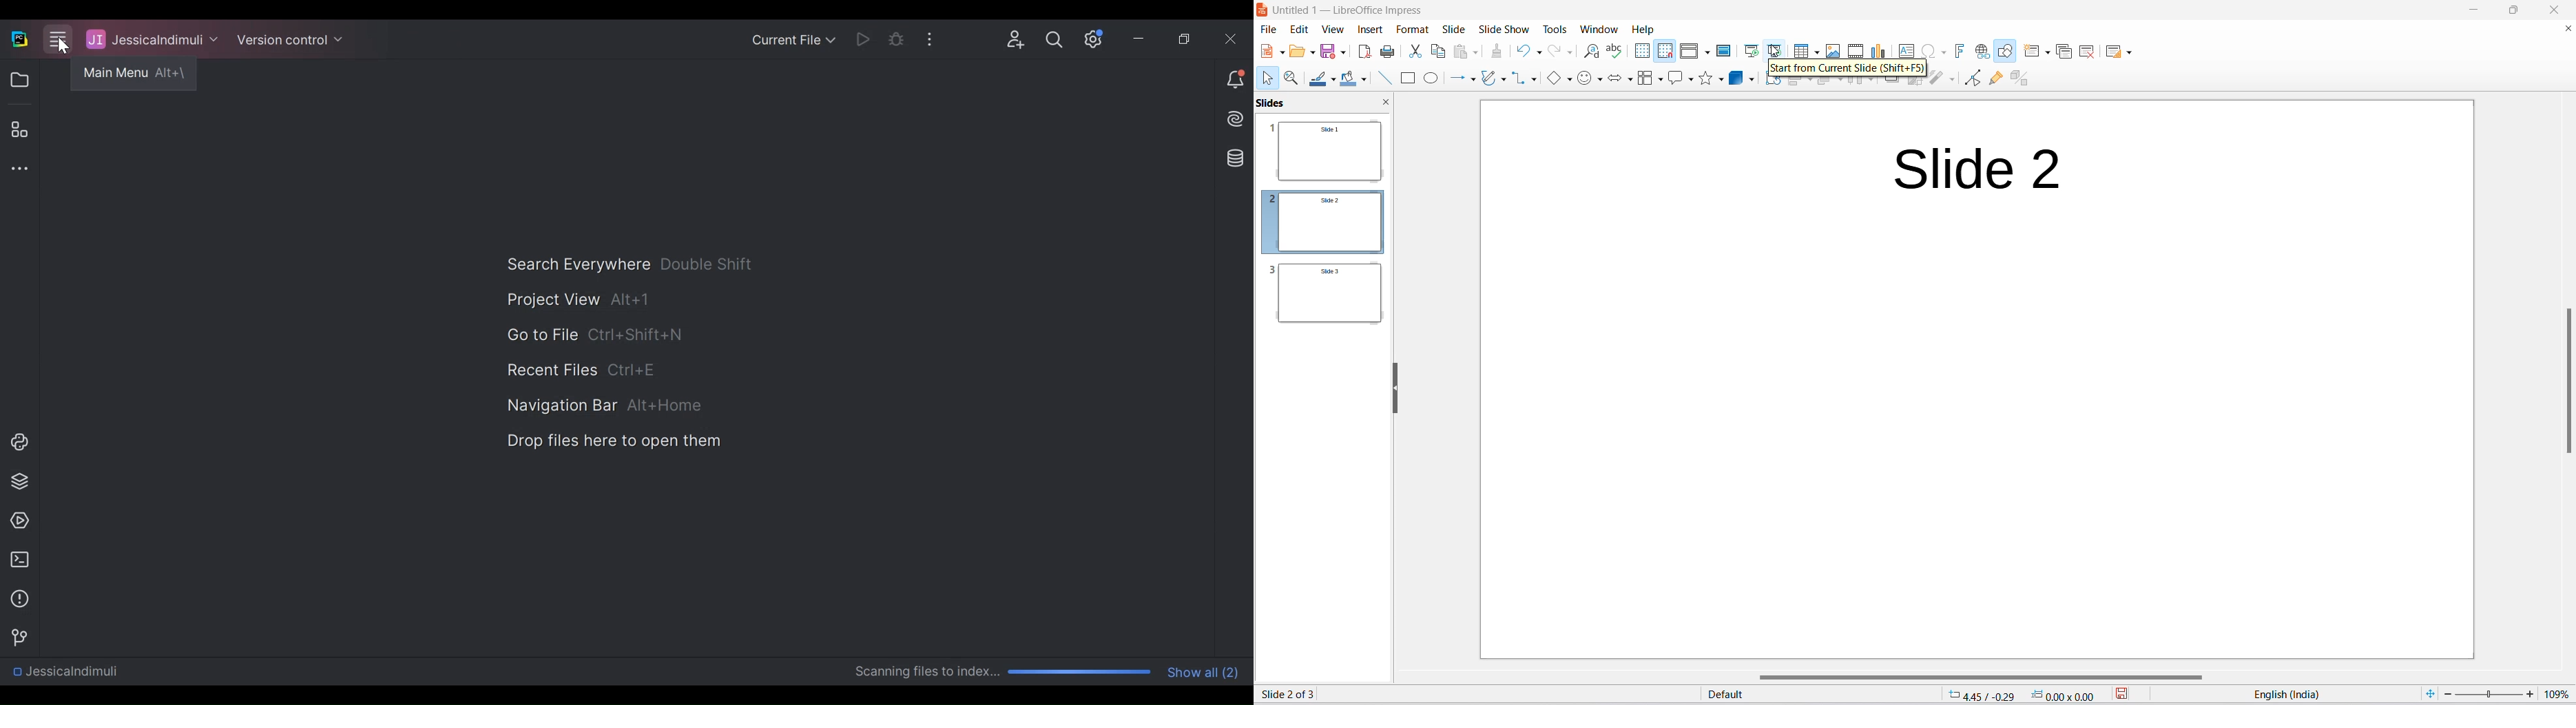 This screenshot has width=2576, height=728. Describe the element at coordinates (1772, 84) in the screenshot. I see `shadow` at that location.